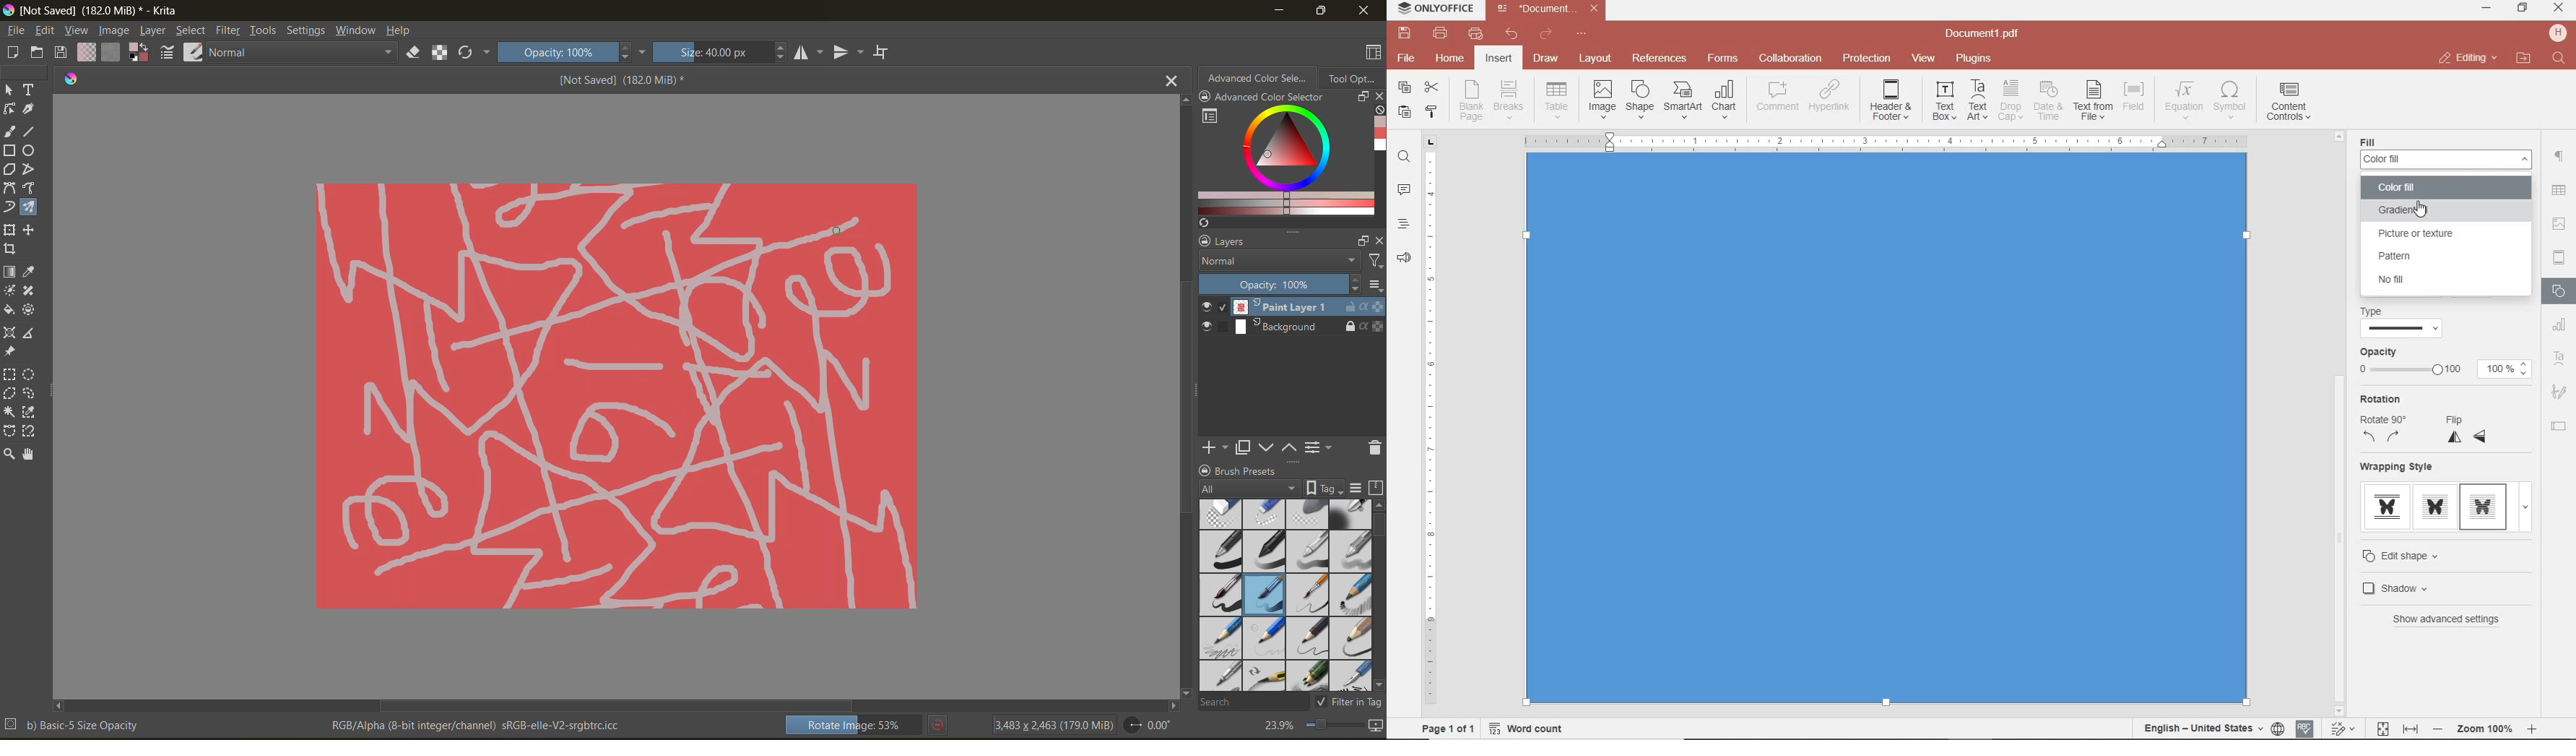  I want to click on choose brush preset, so click(193, 54).